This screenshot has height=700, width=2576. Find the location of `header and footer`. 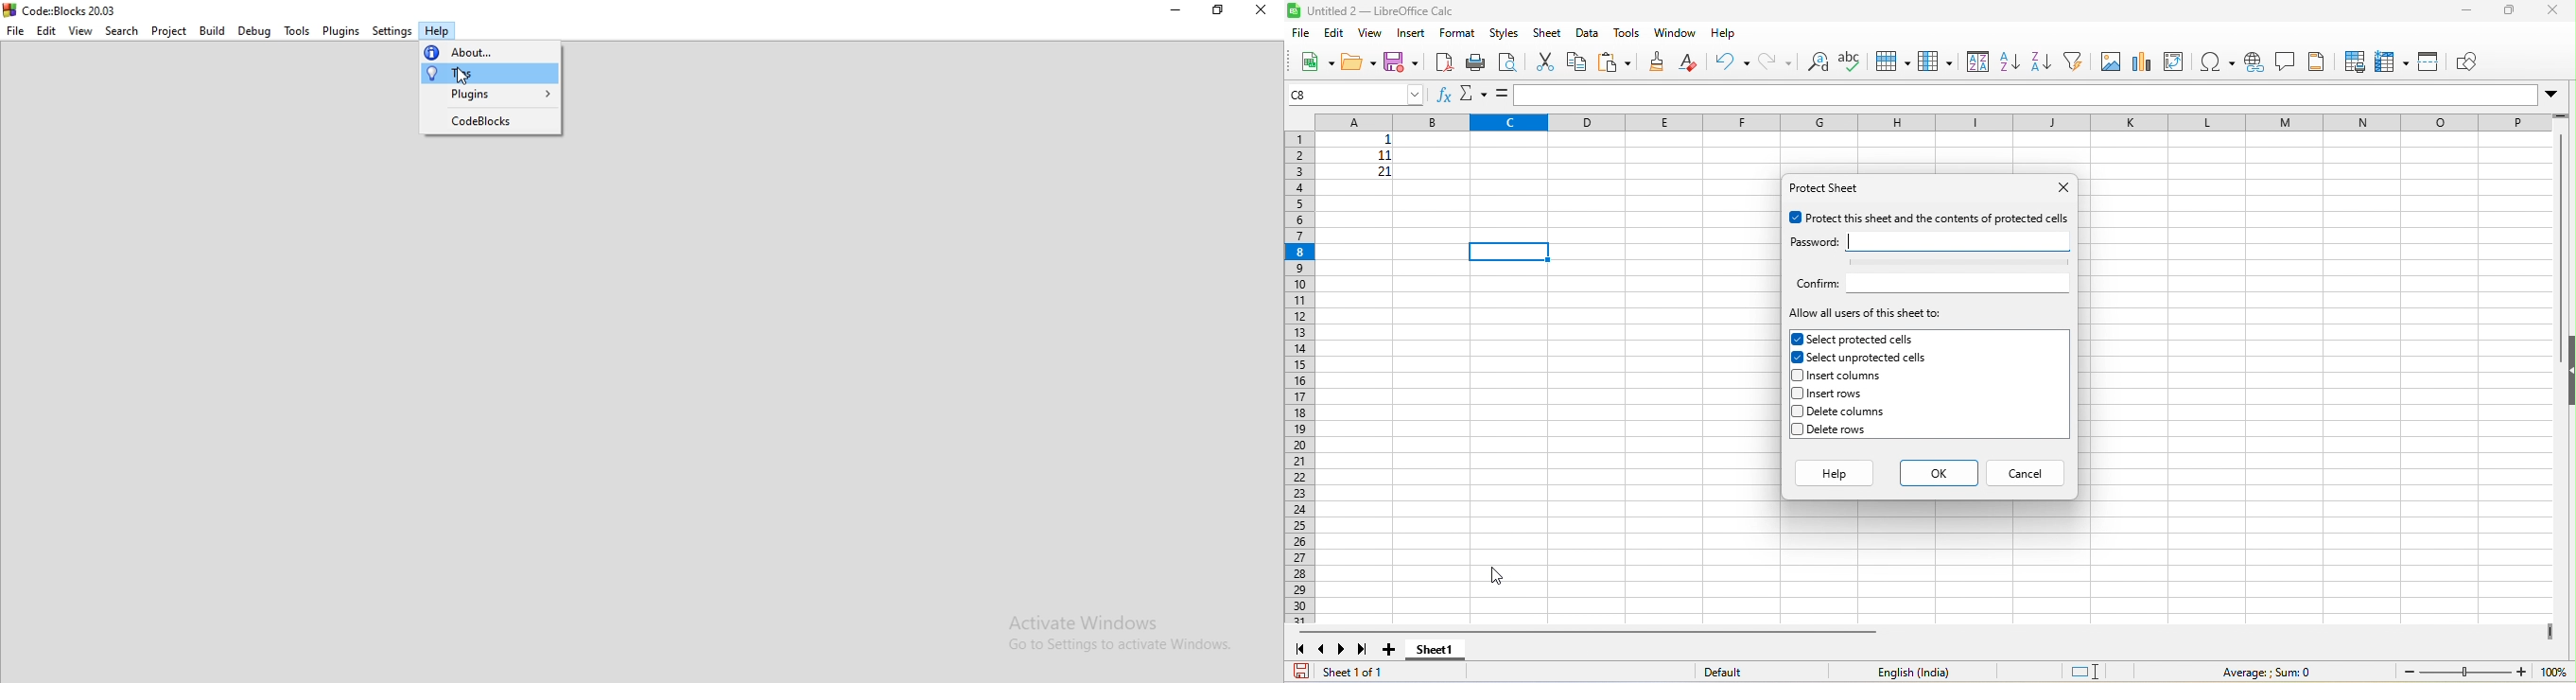

header and footer is located at coordinates (2320, 61).